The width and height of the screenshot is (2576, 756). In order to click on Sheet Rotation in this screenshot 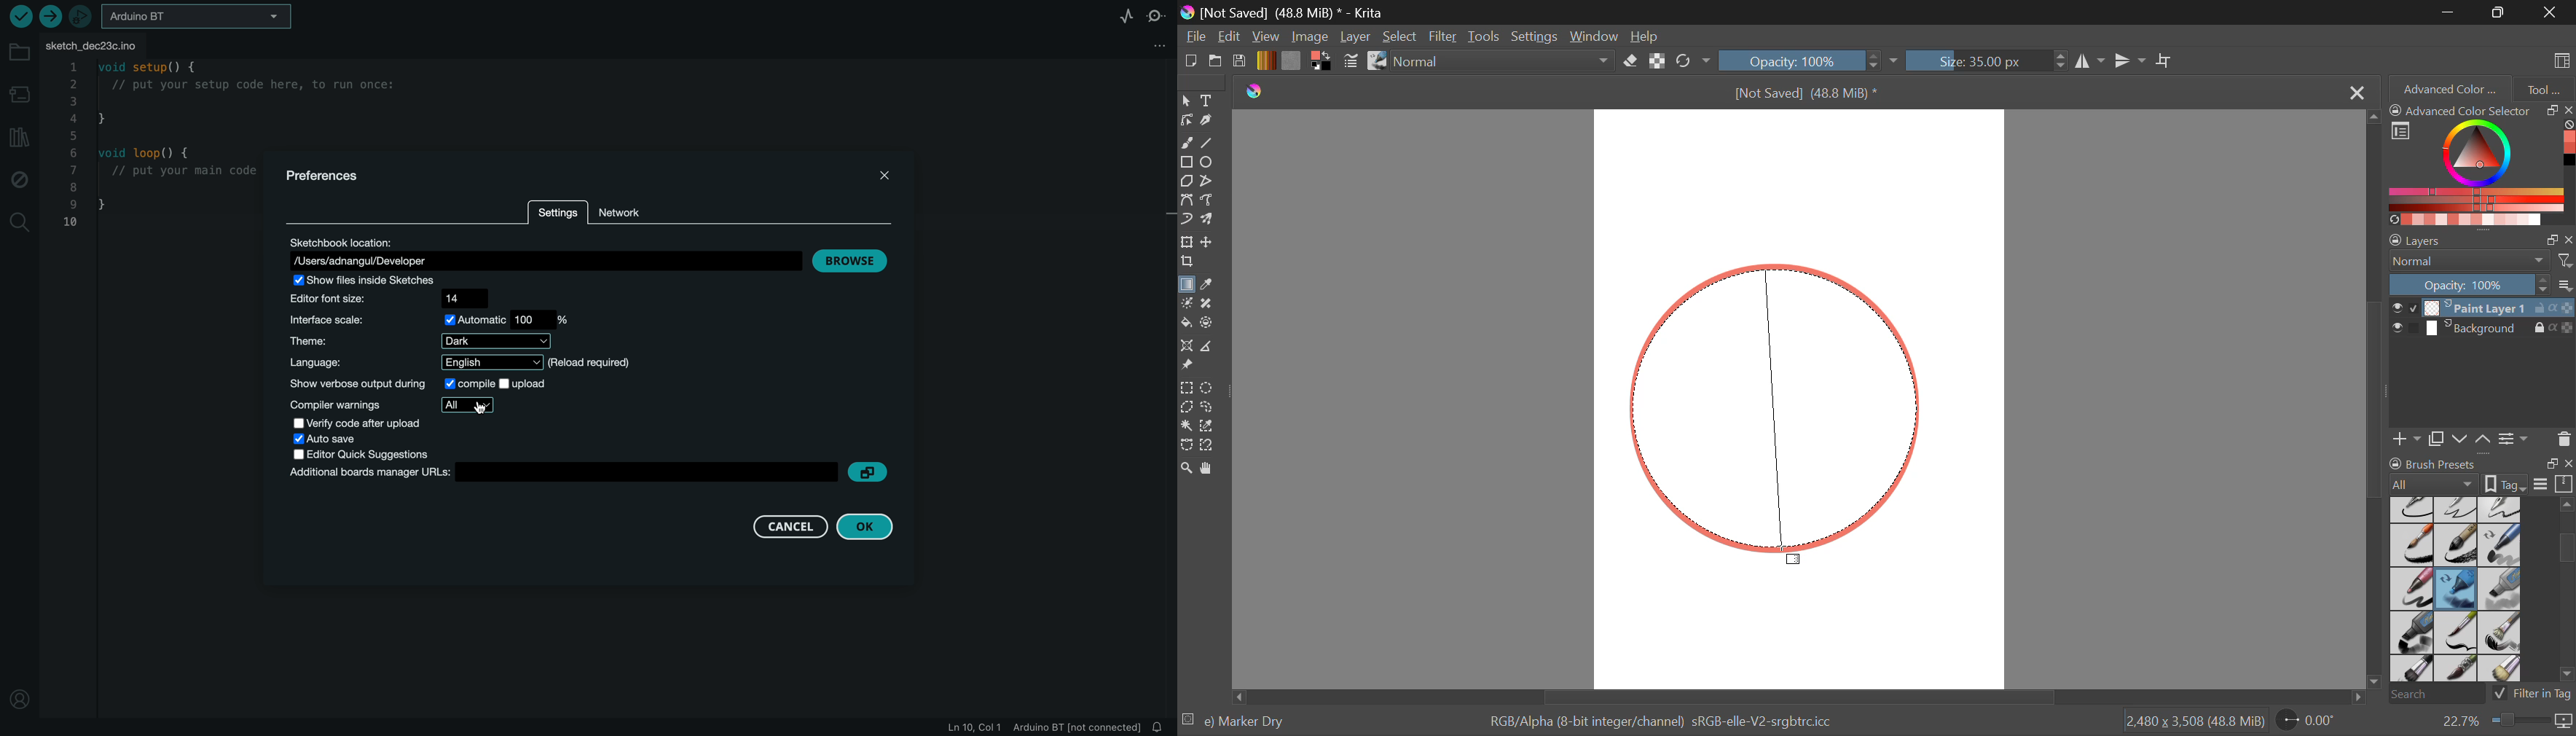, I will do `click(2314, 721)`.